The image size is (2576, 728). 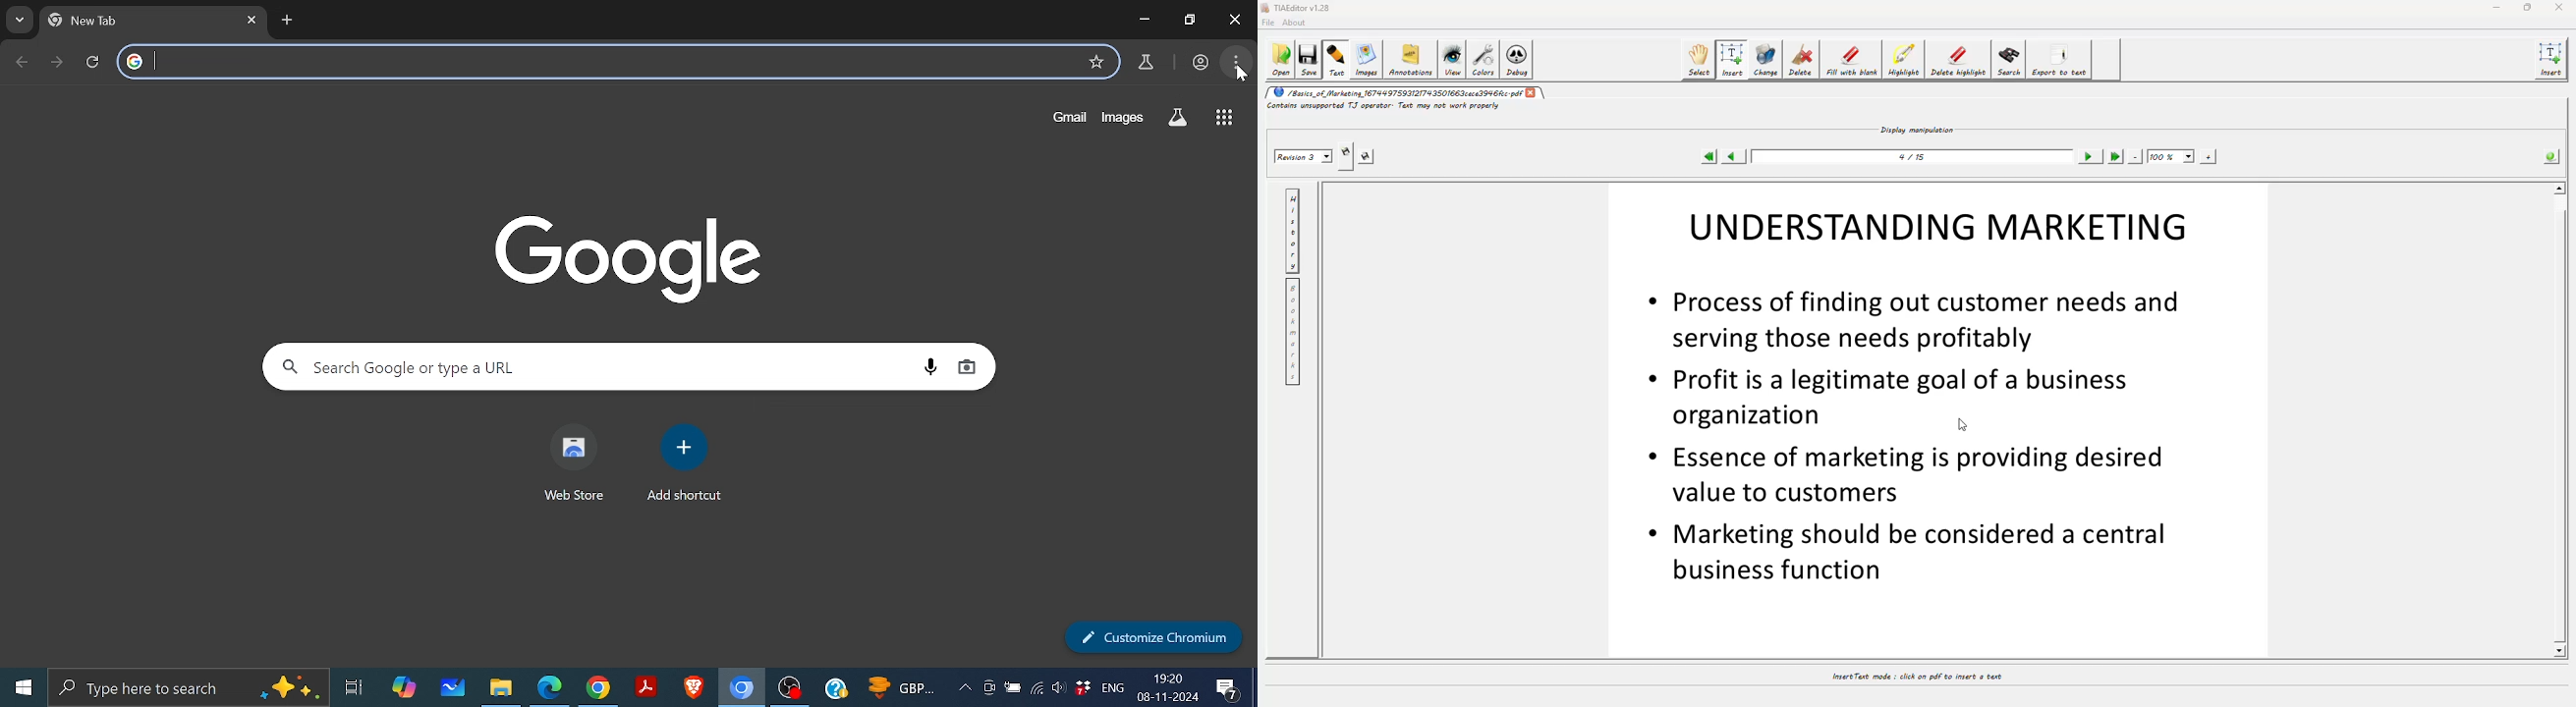 I want to click on Go back to previous page, so click(x=23, y=63).